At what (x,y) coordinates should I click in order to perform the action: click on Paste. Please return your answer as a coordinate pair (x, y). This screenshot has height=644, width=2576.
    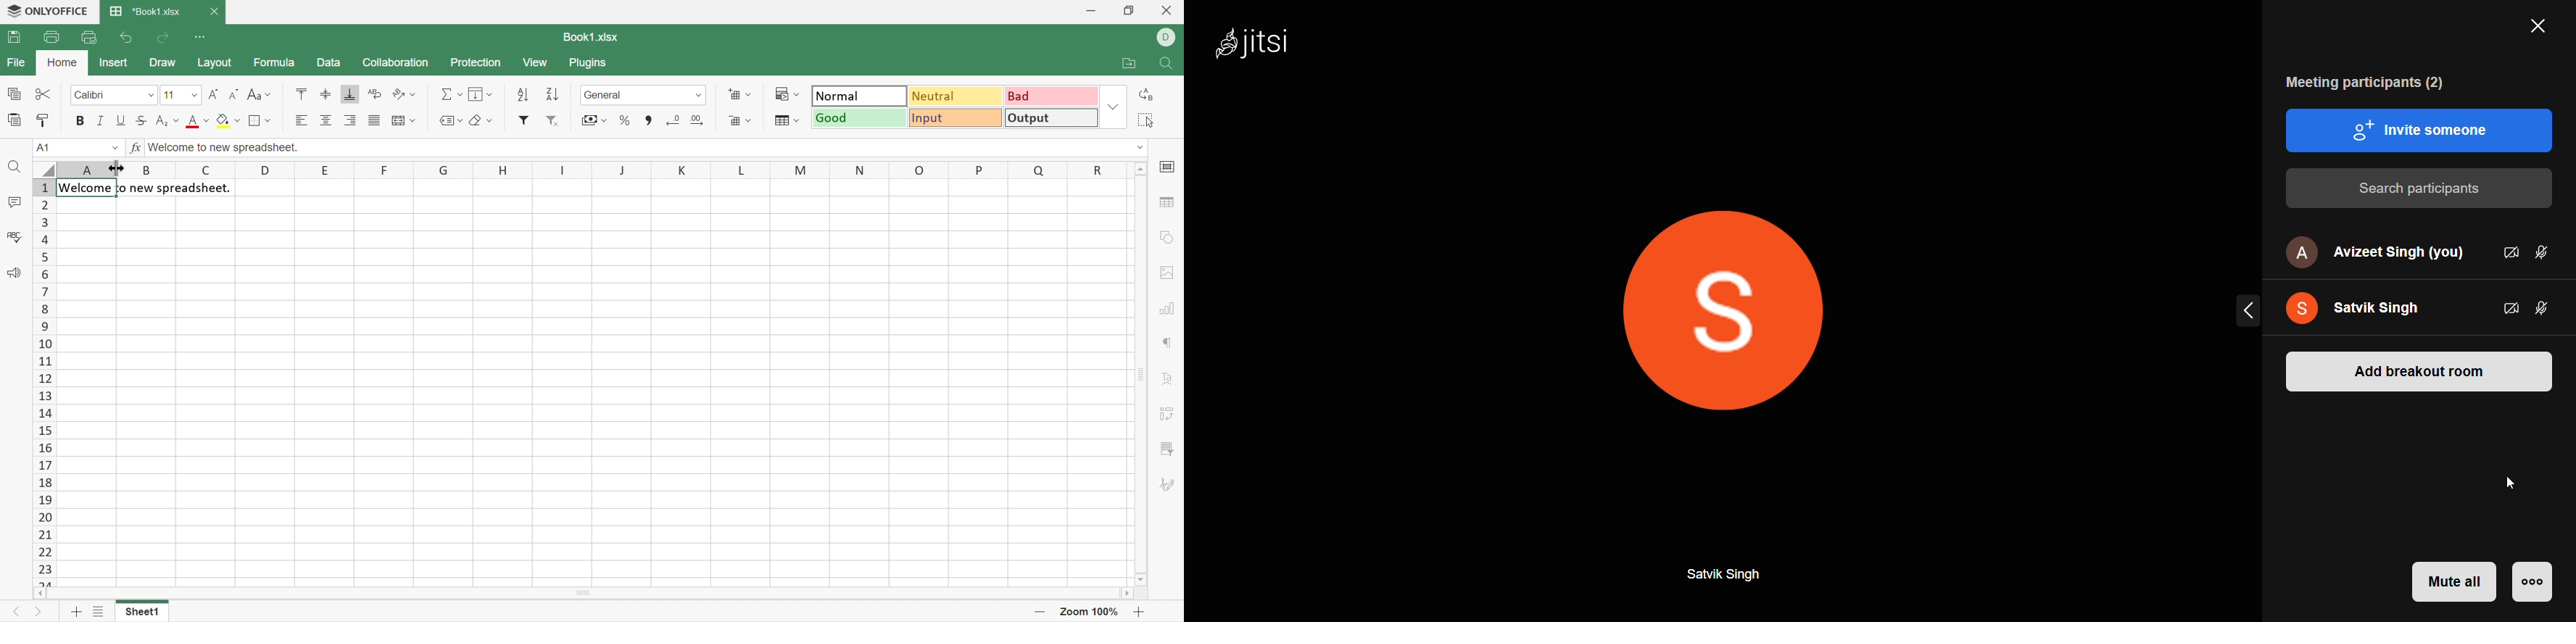
    Looking at the image, I should click on (12, 120).